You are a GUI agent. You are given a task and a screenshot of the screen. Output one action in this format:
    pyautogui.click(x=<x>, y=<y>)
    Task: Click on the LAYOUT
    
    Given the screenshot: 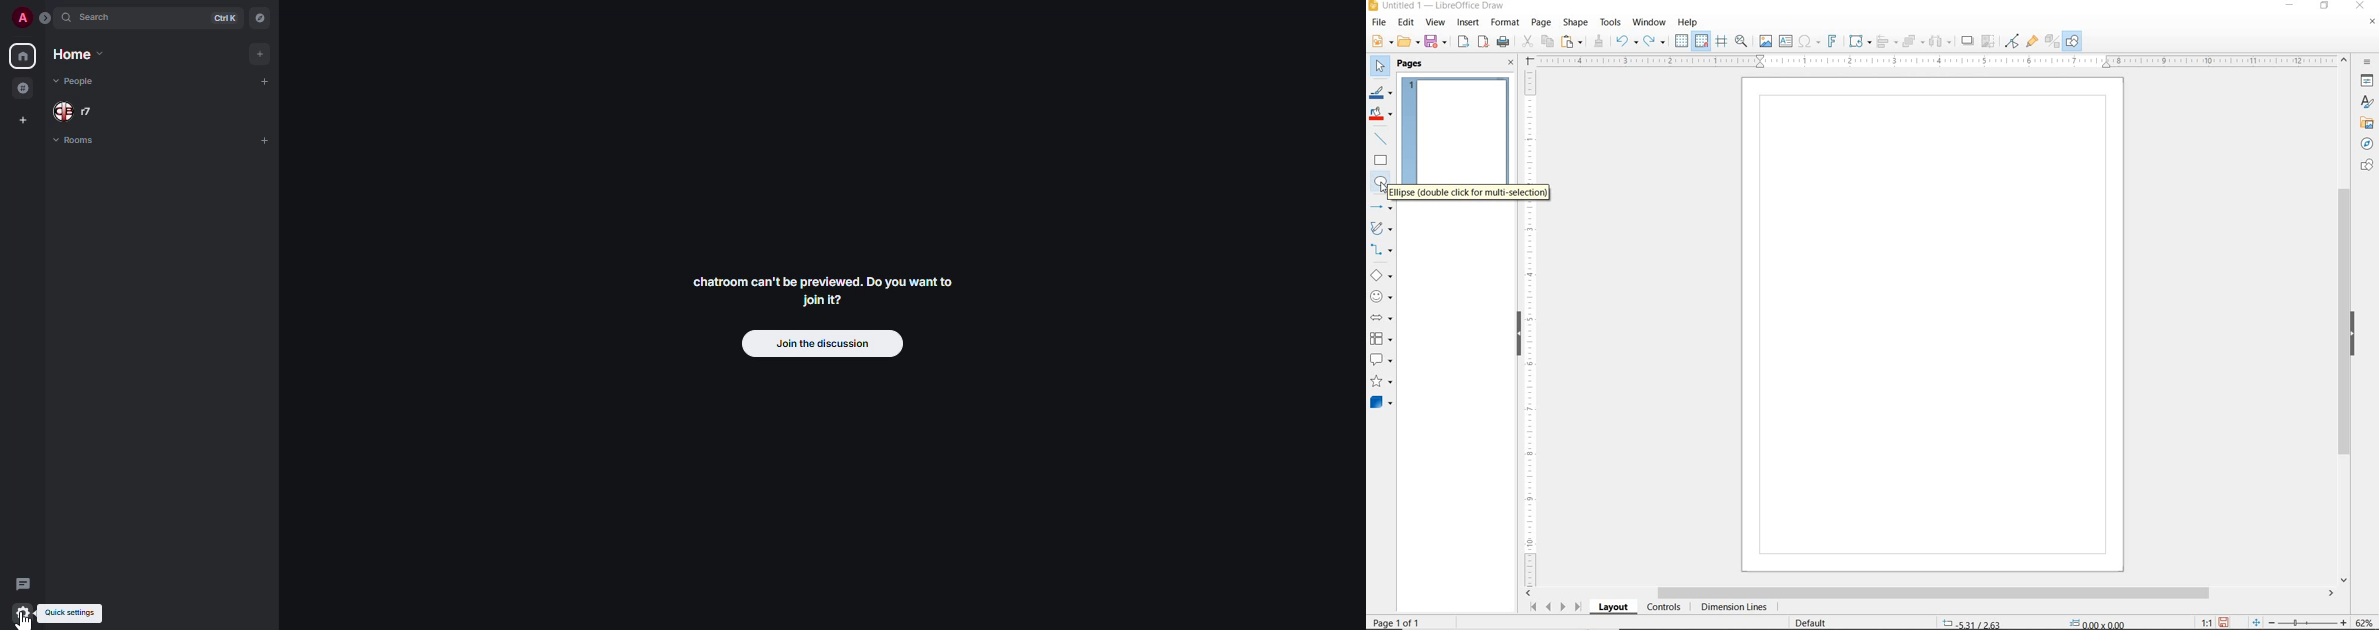 What is the action you would take?
    pyautogui.click(x=1613, y=609)
    